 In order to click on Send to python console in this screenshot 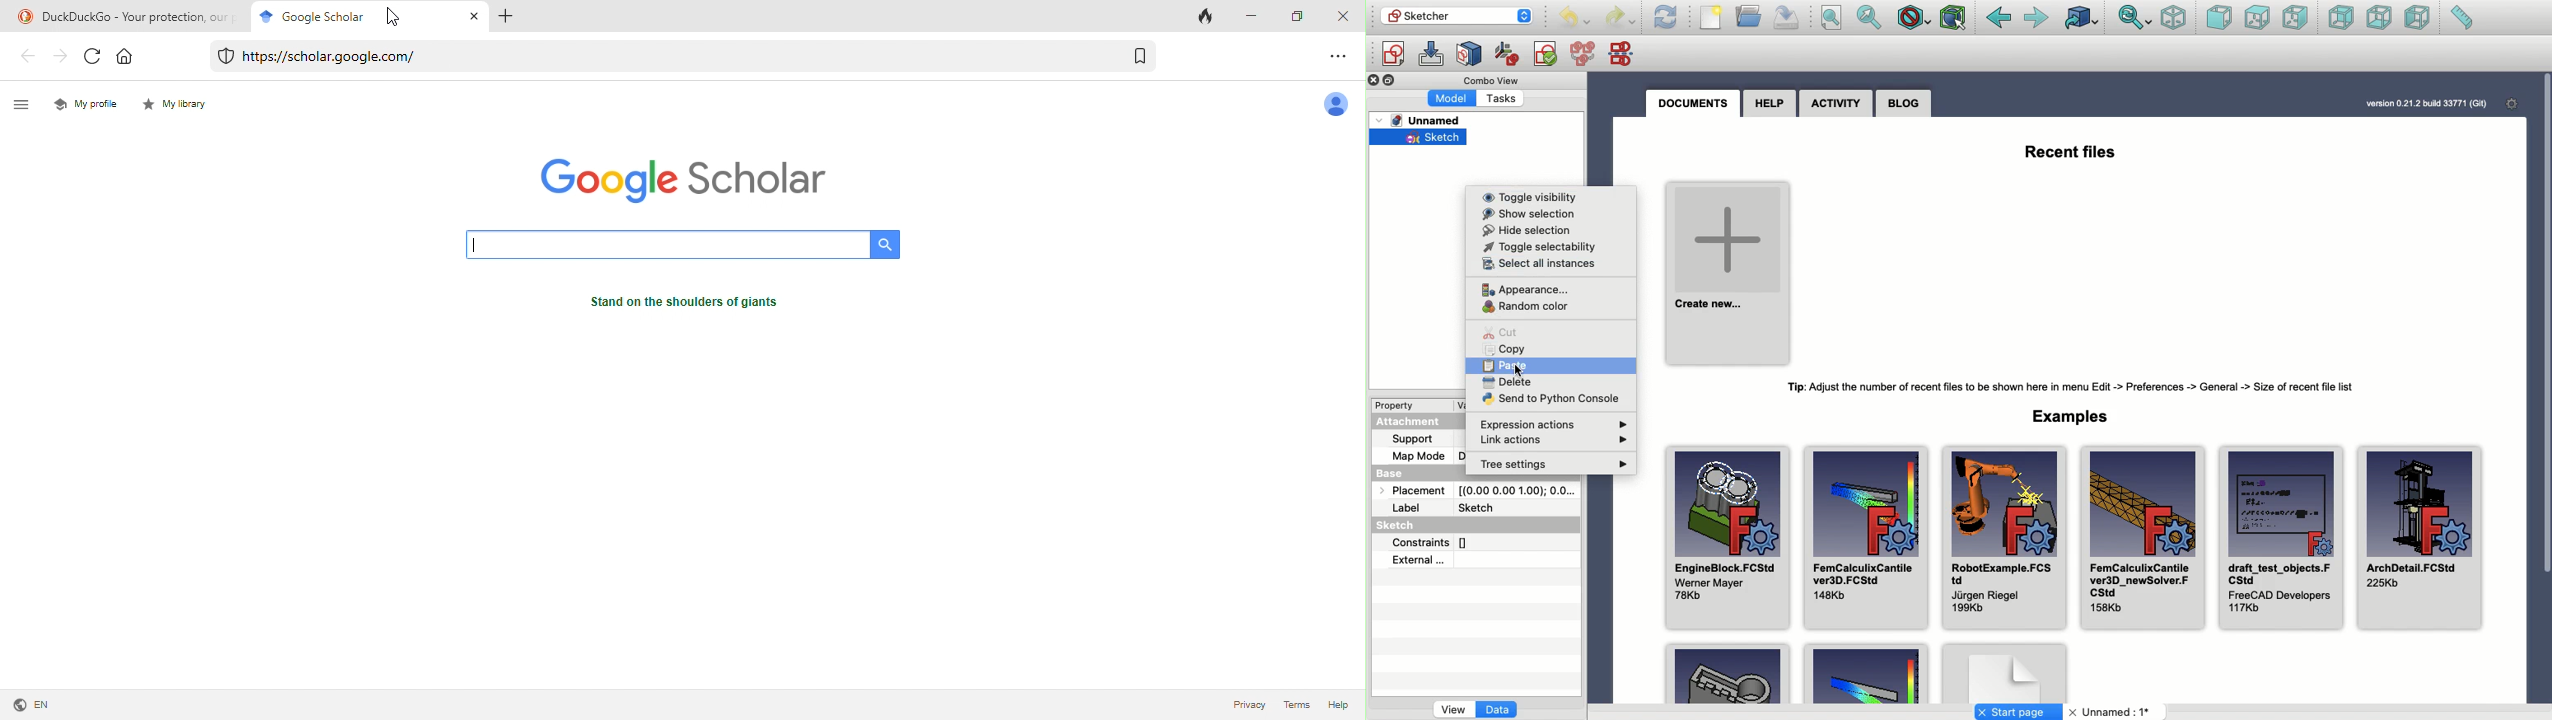, I will do `click(1547, 398)`.